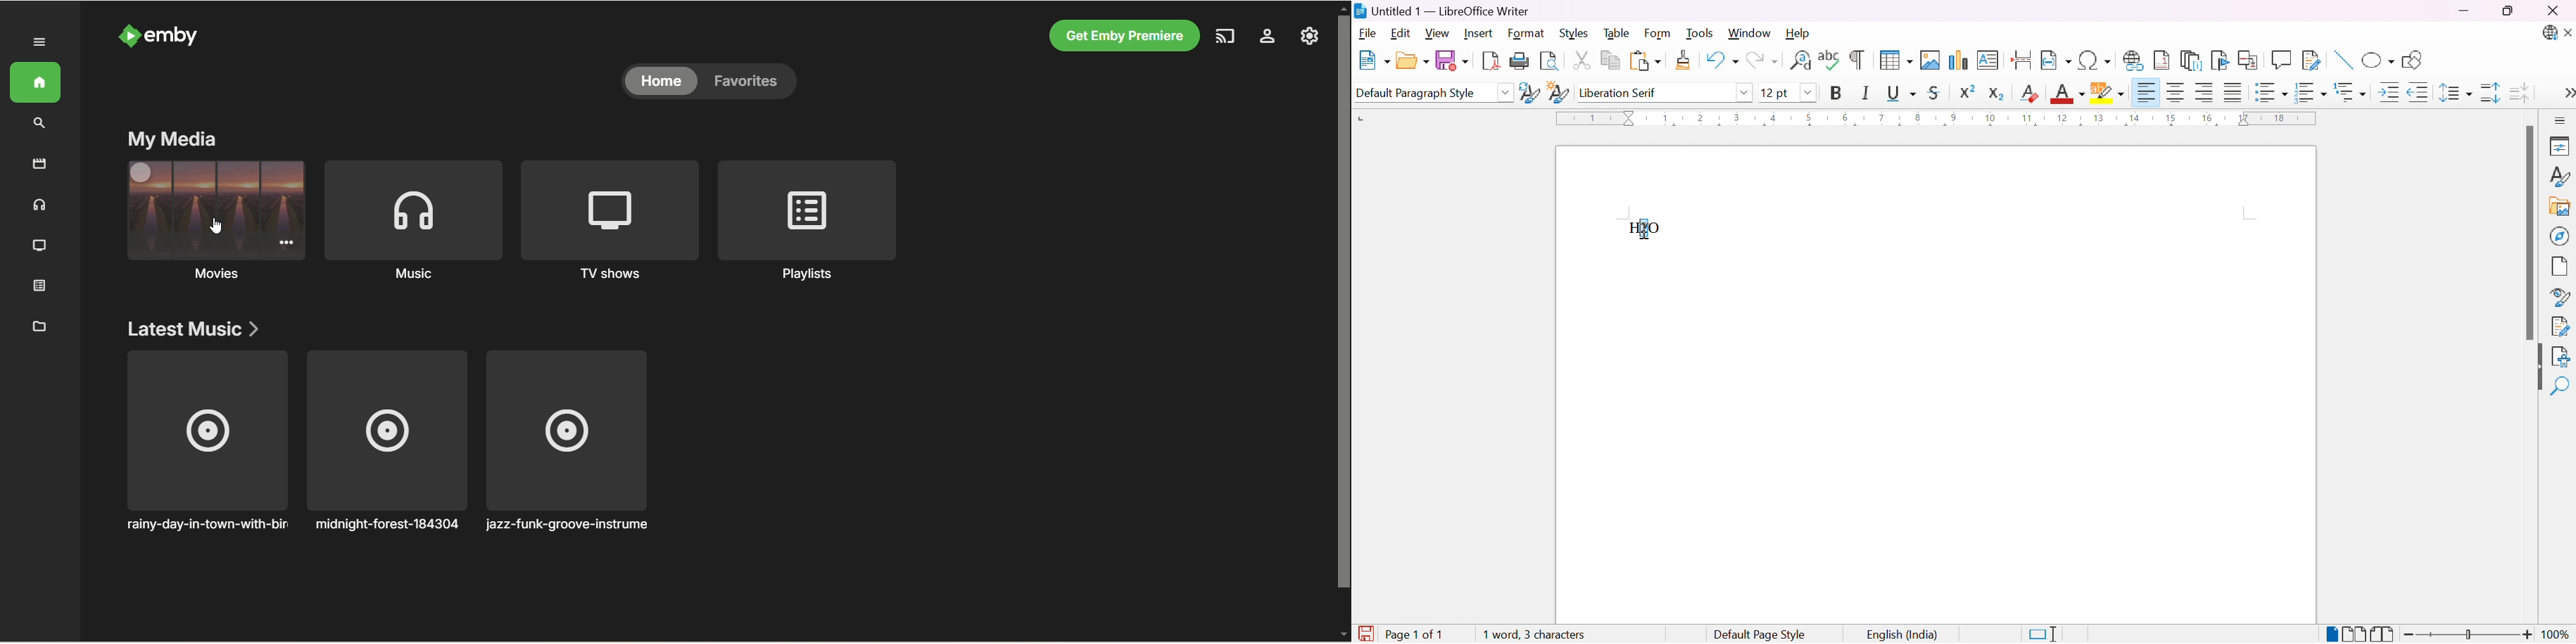 This screenshot has width=2576, height=644. I want to click on Emby logo, so click(130, 35).